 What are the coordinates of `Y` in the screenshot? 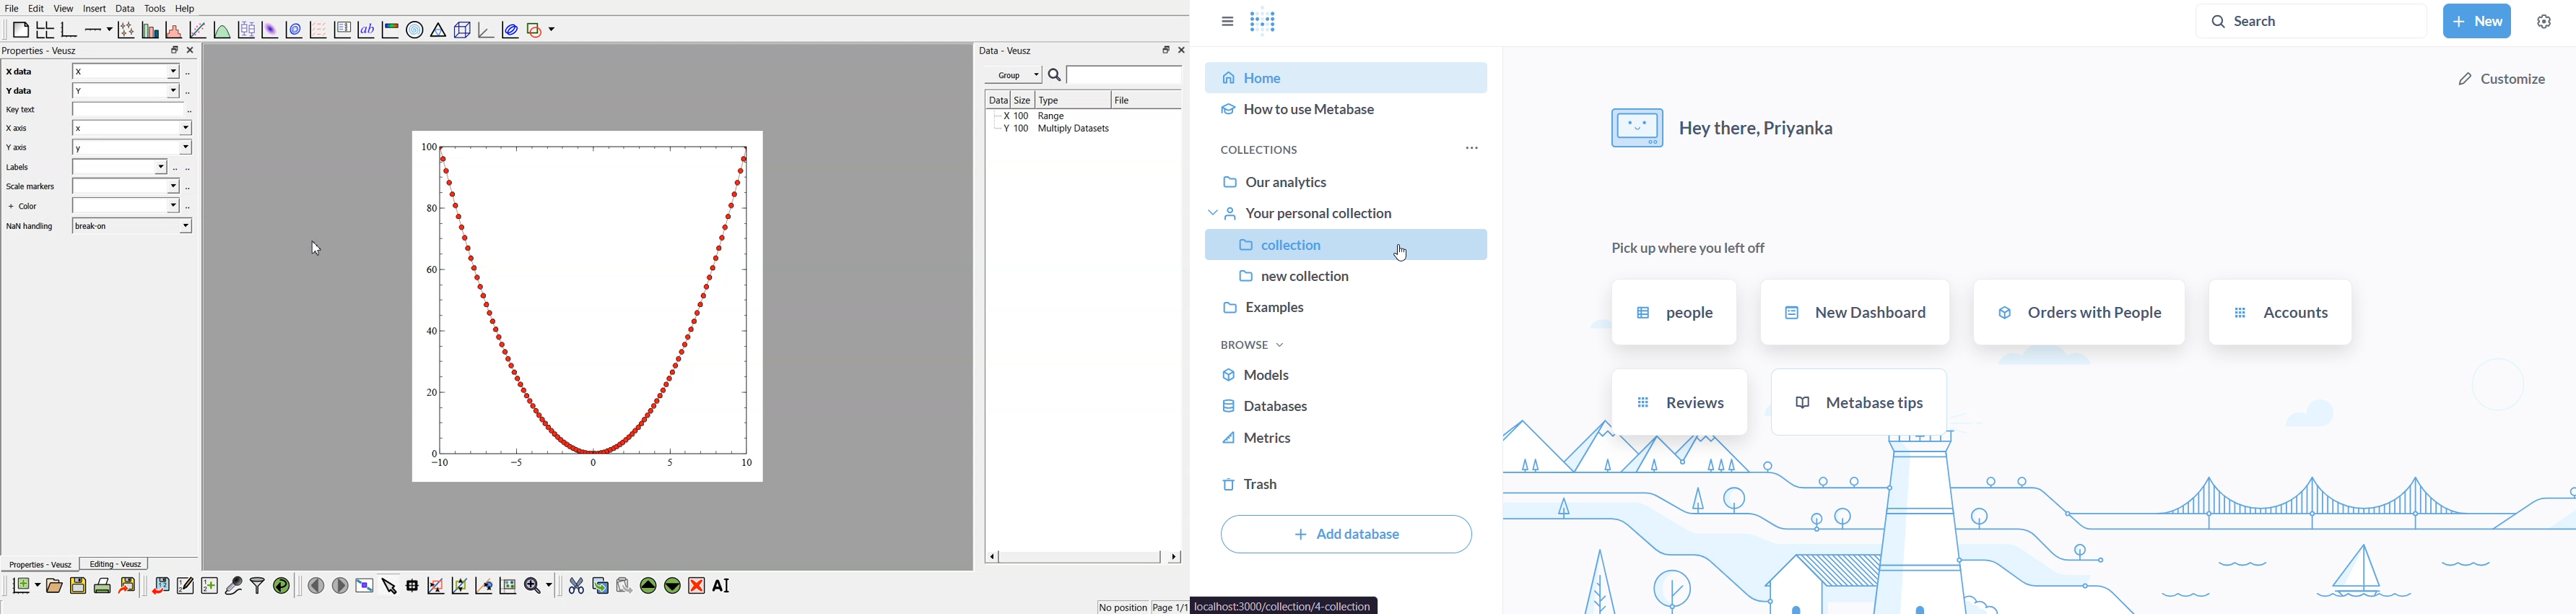 It's located at (126, 92).